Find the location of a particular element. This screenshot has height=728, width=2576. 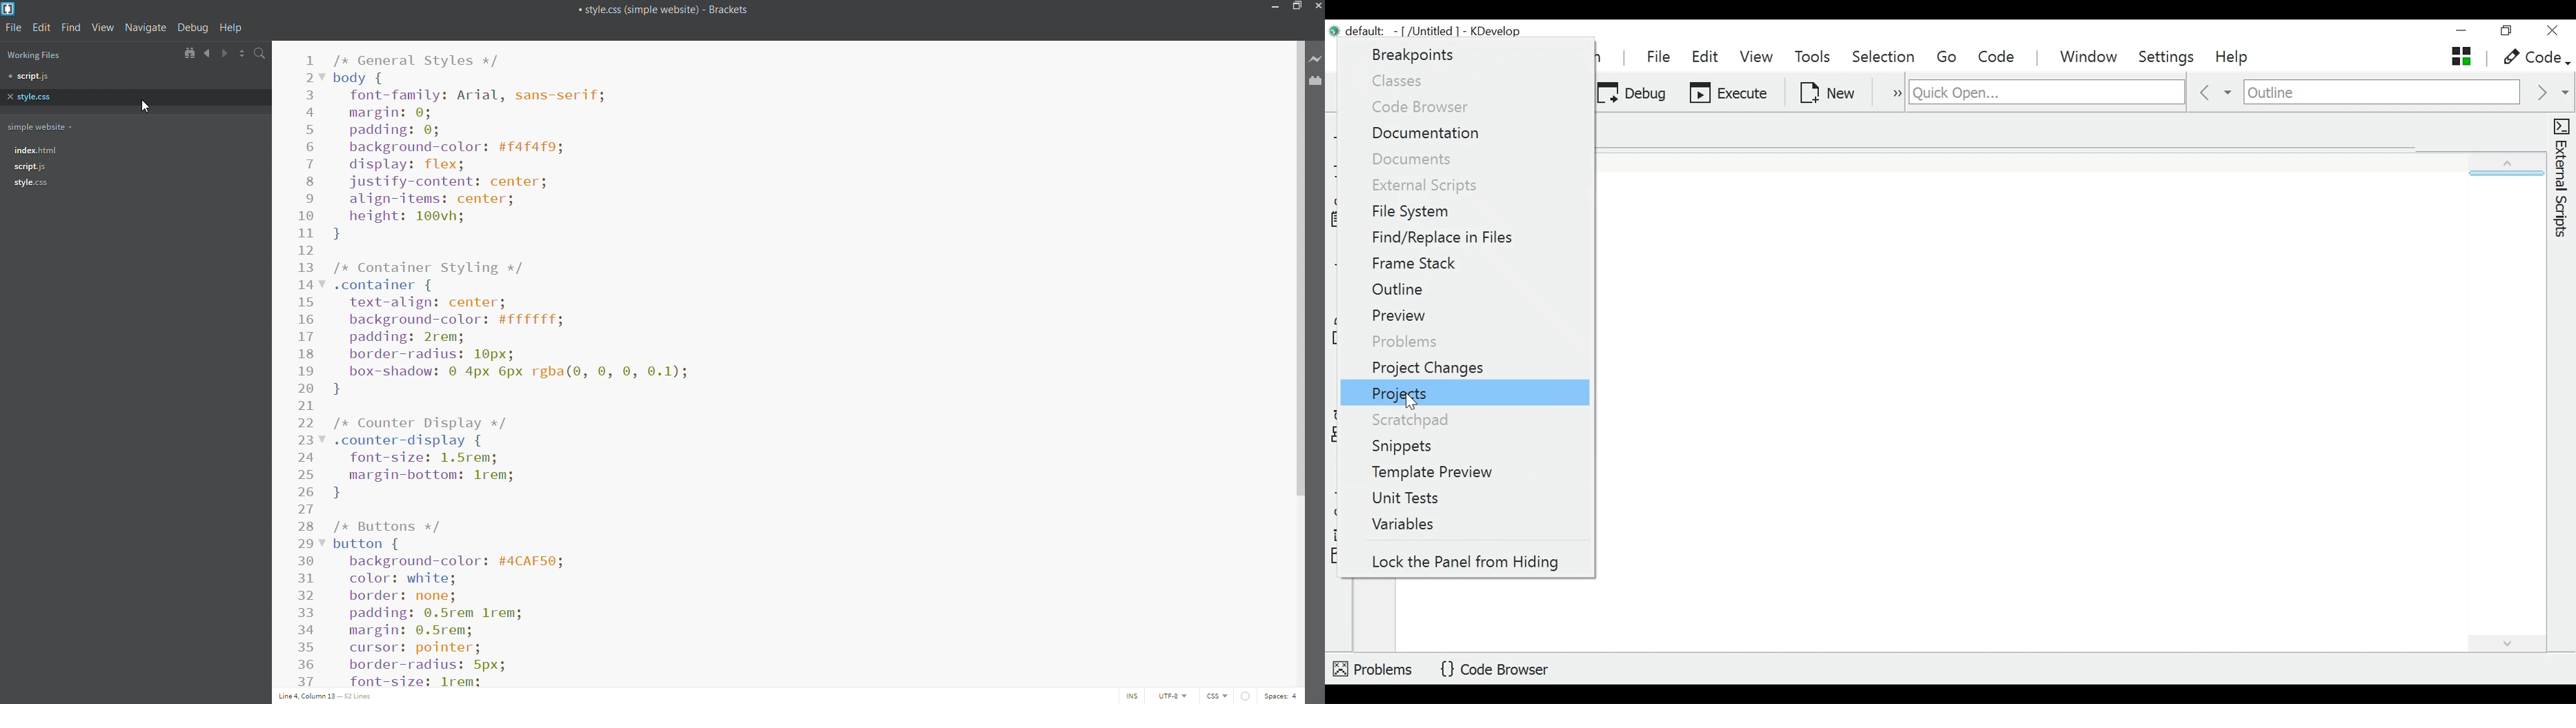

Documents is located at coordinates (1412, 159).